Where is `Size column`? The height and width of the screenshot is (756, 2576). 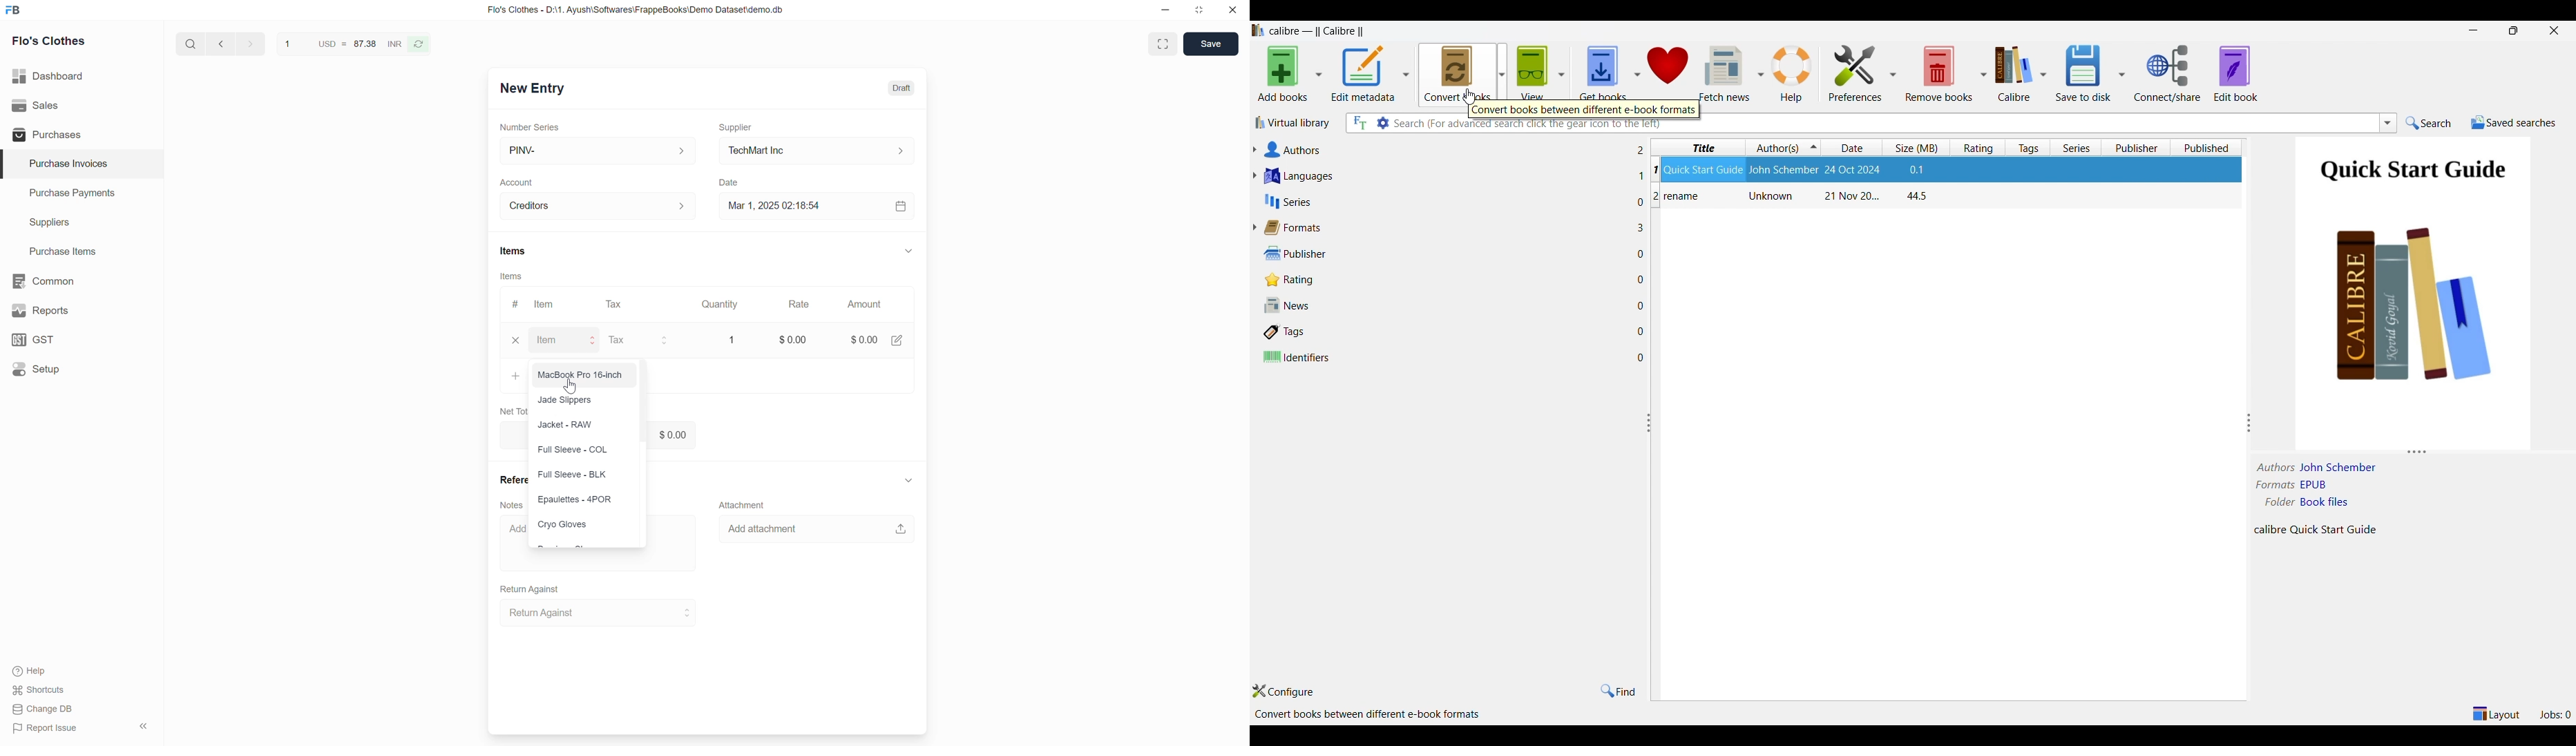
Size column is located at coordinates (1916, 148).